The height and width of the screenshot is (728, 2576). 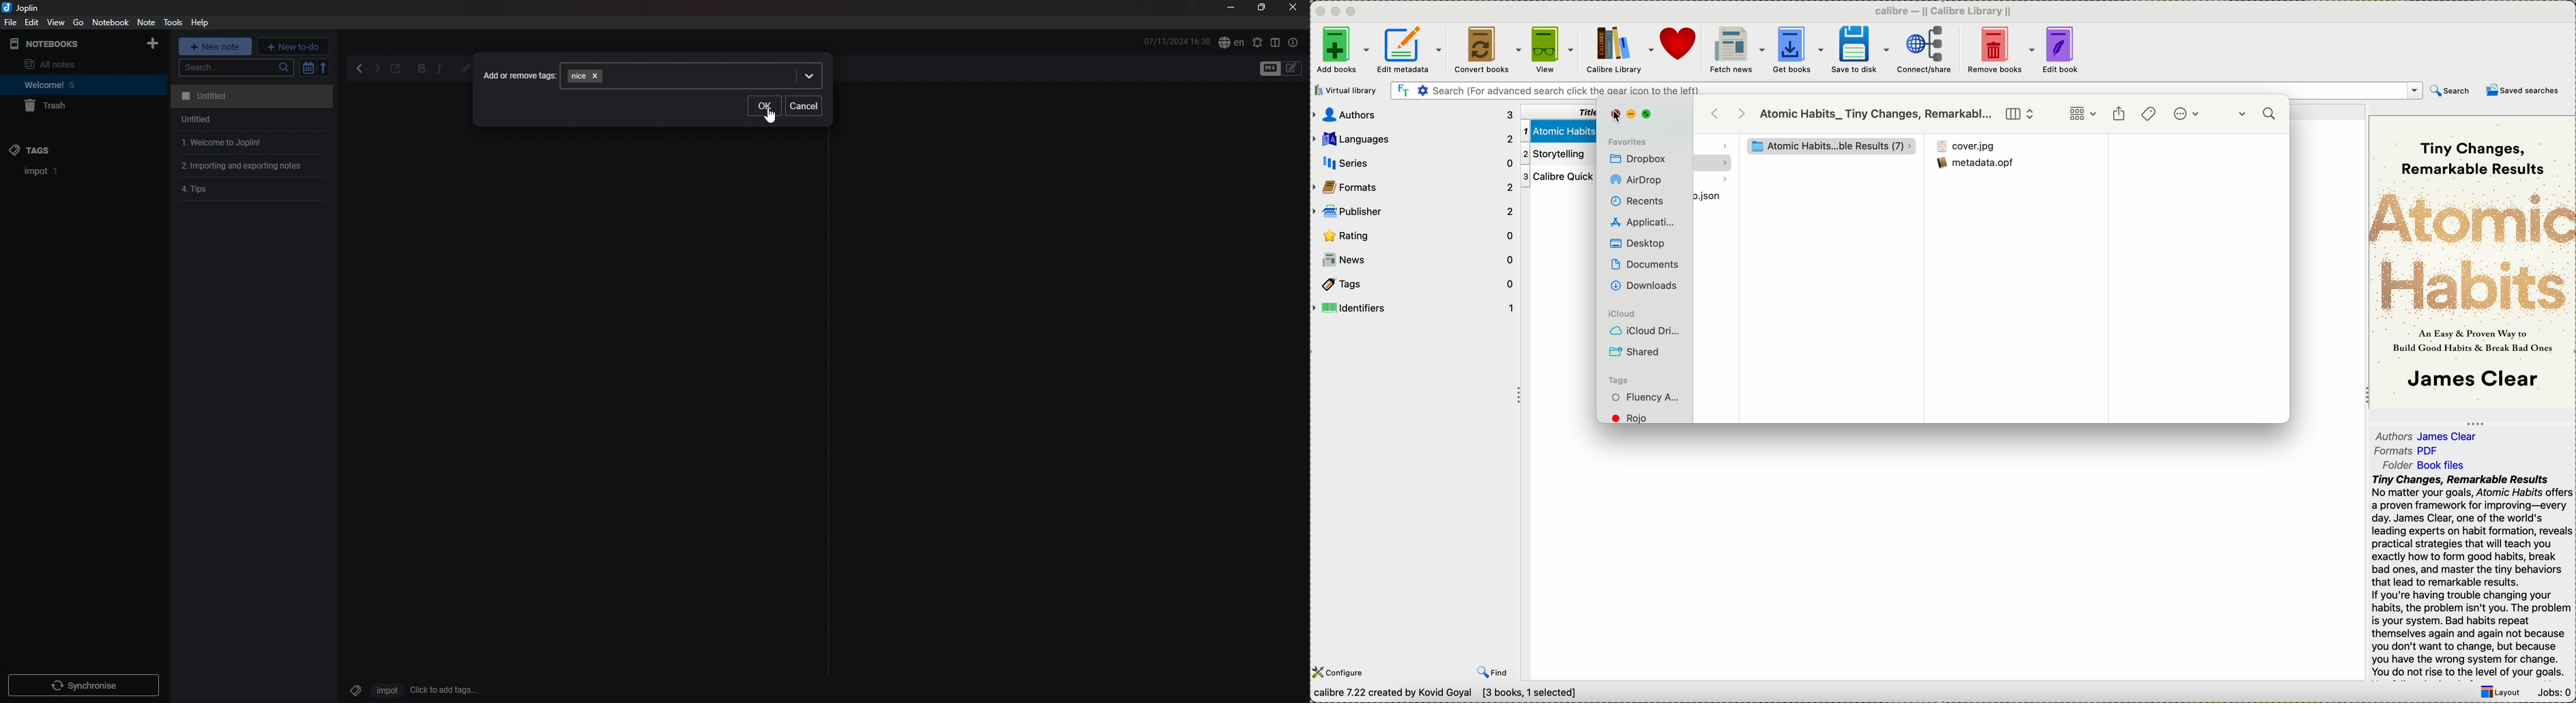 What do you see at coordinates (66, 149) in the screenshot?
I see `tags` at bounding box center [66, 149].